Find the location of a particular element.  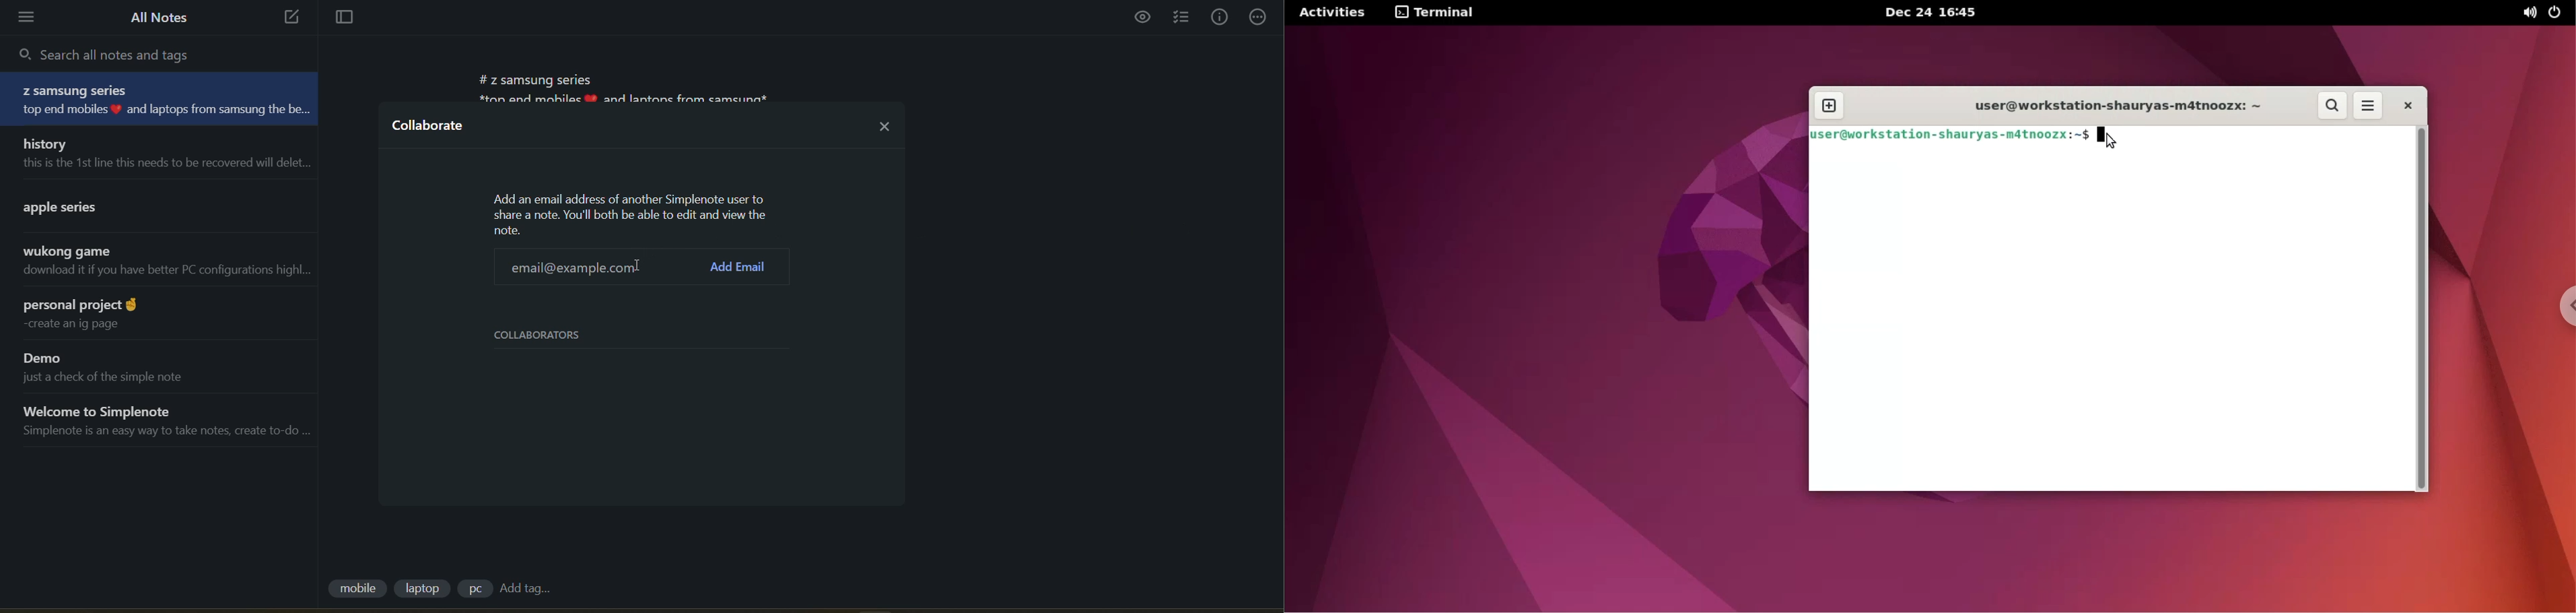

search all notes and tags is located at coordinates (114, 54).